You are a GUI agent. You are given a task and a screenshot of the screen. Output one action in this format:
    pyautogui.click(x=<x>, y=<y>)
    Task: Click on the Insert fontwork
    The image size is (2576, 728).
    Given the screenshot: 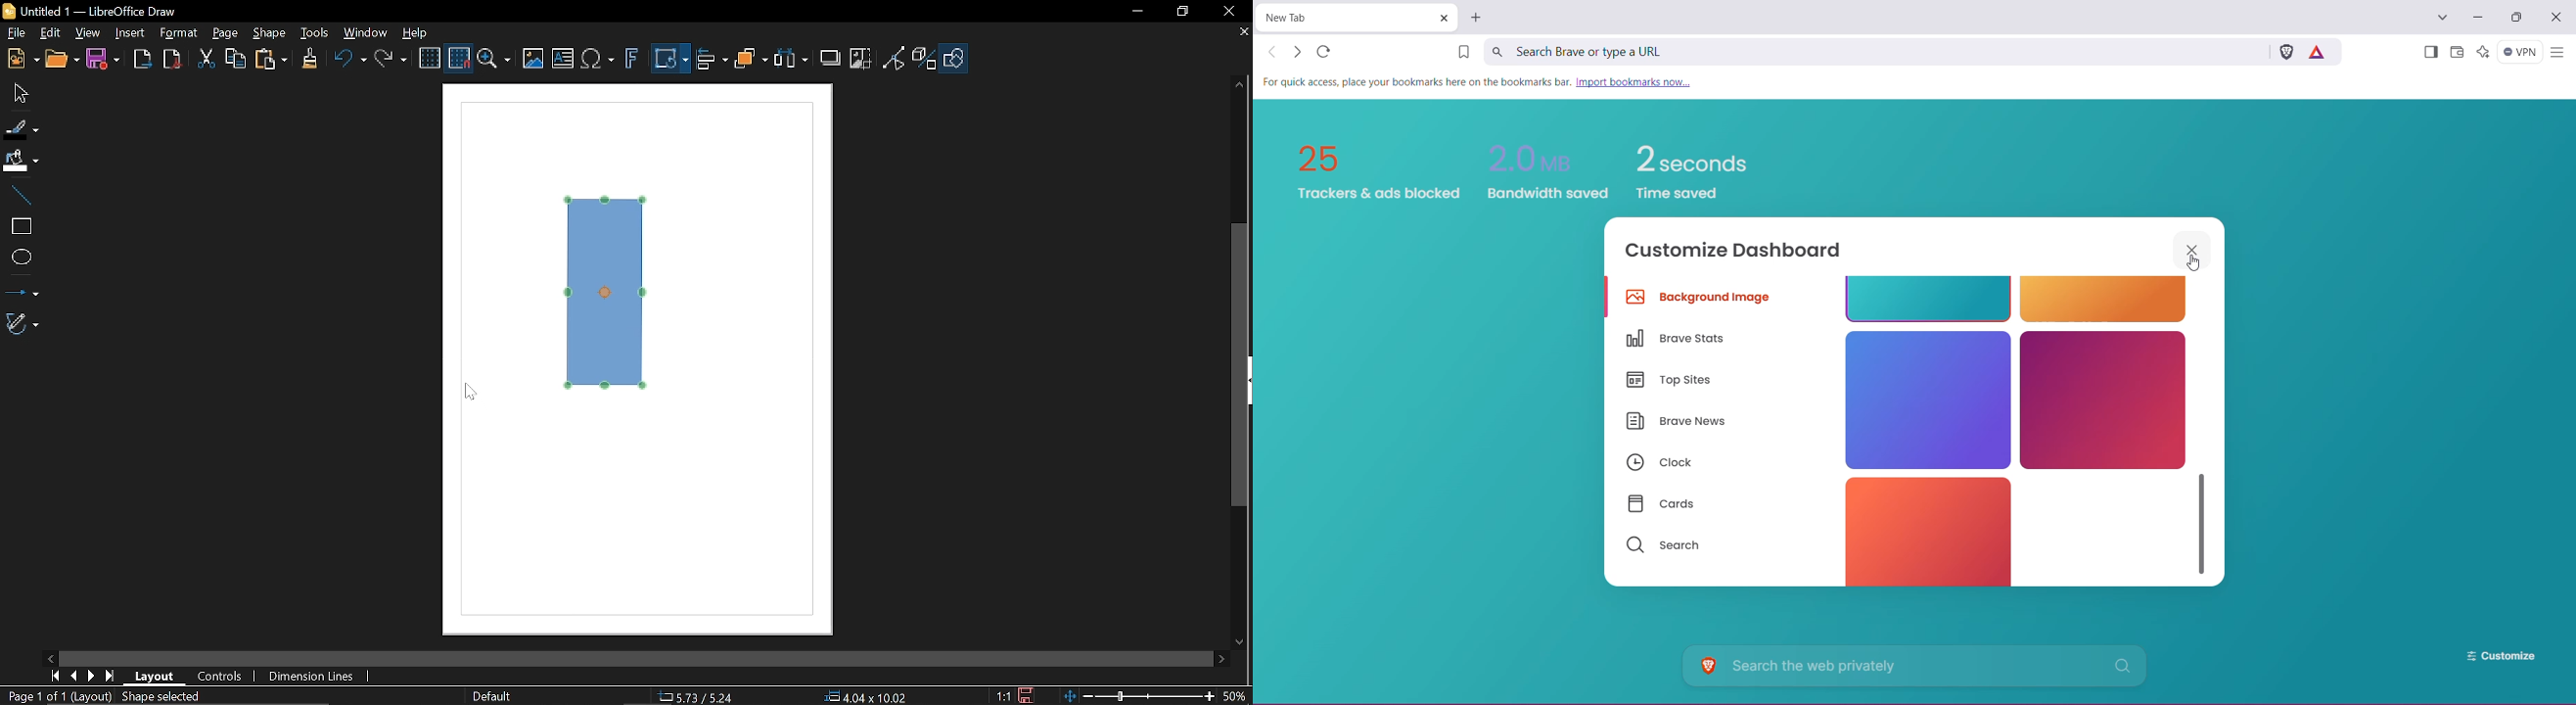 What is the action you would take?
    pyautogui.click(x=631, y=61)
    